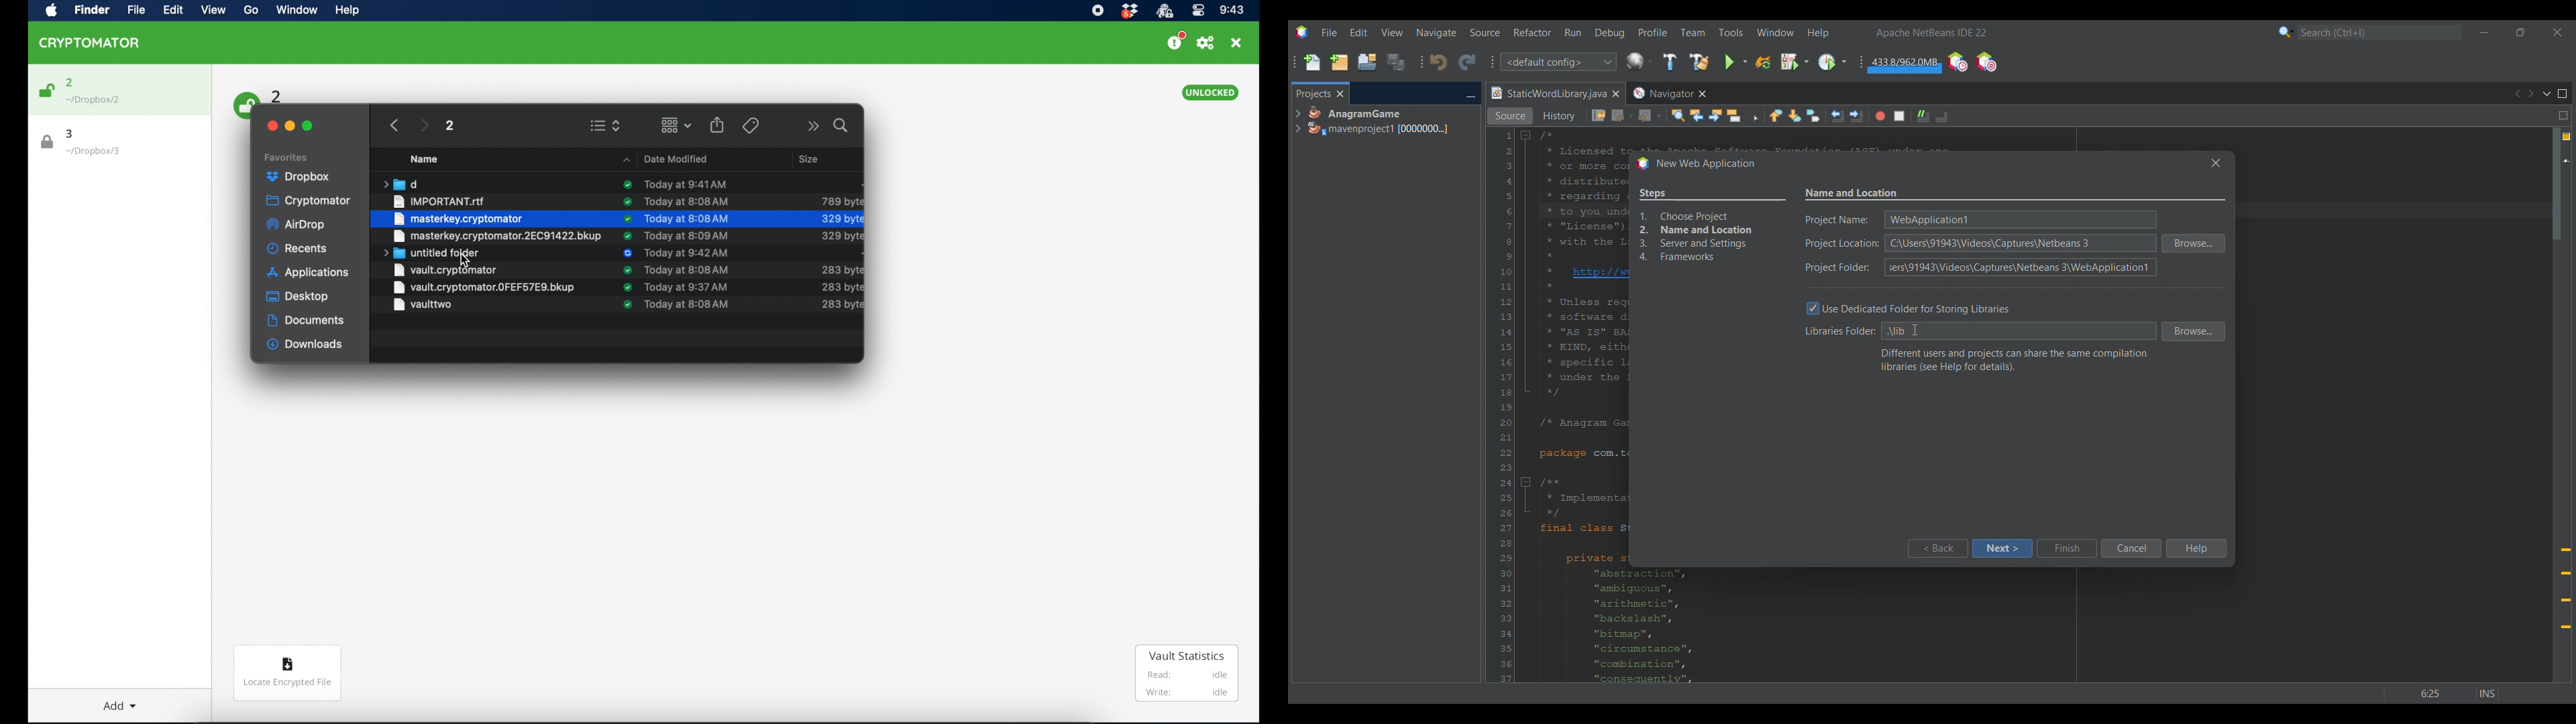  I want to click on folder, so click(400, 184).